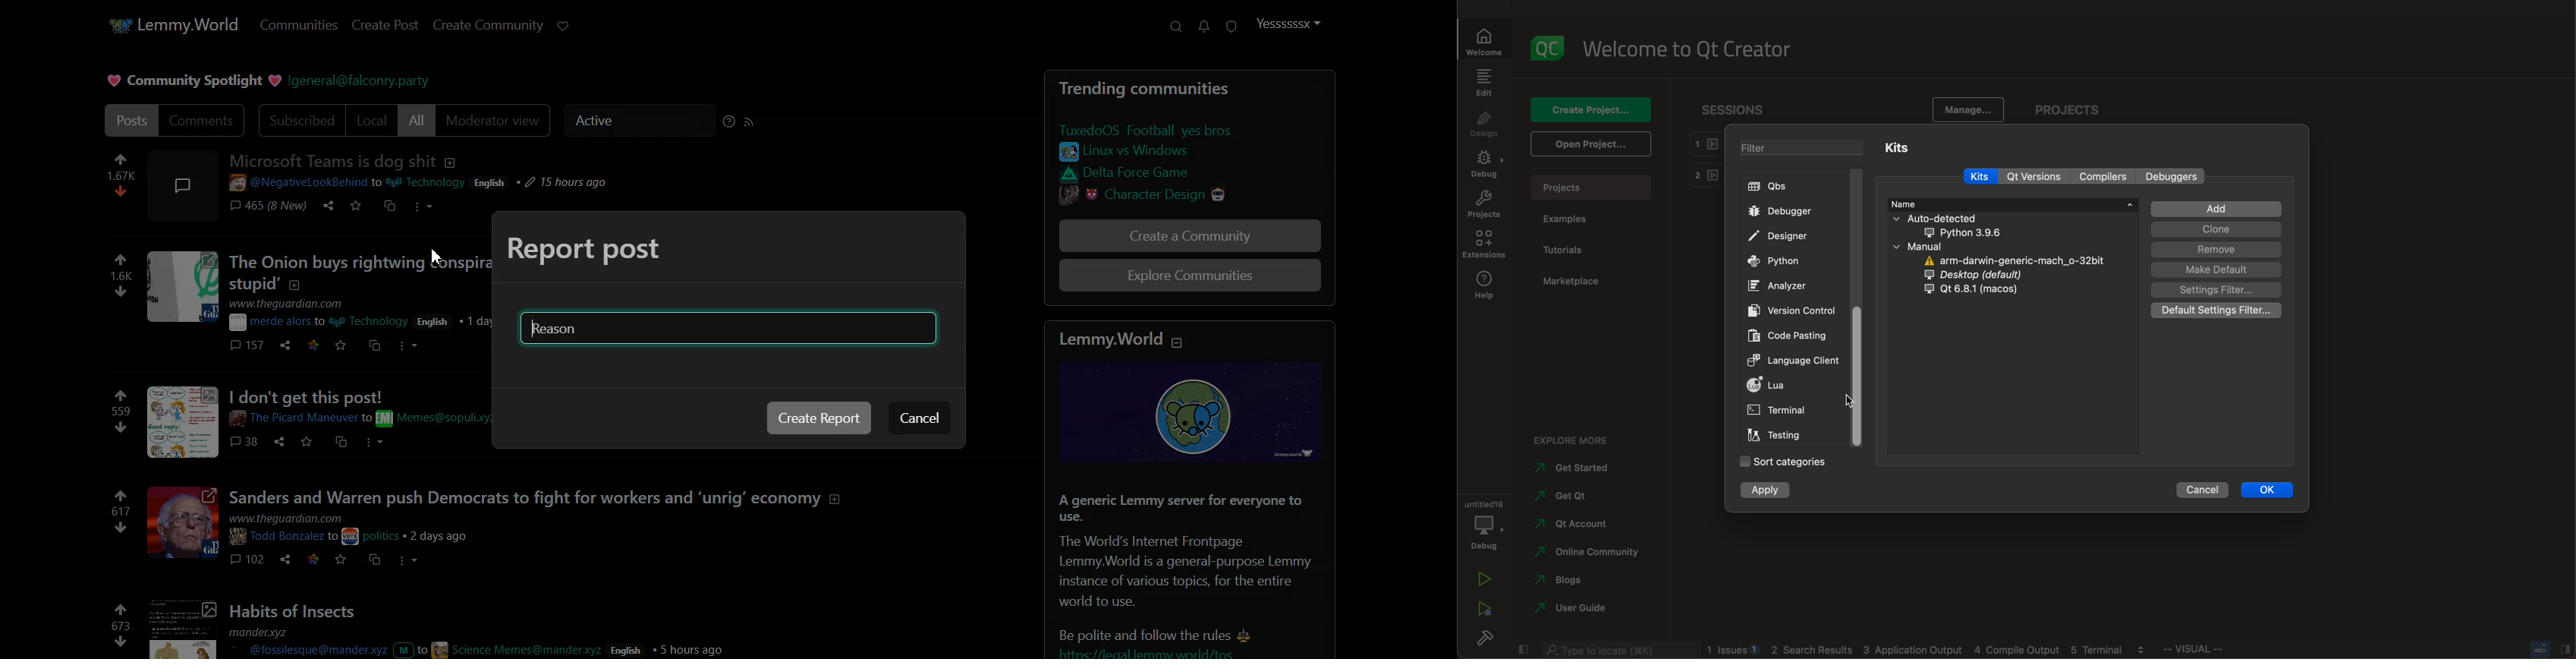 The height and width of the screenshot is (672, 2576). I want to click on help, so click(1484, 286).